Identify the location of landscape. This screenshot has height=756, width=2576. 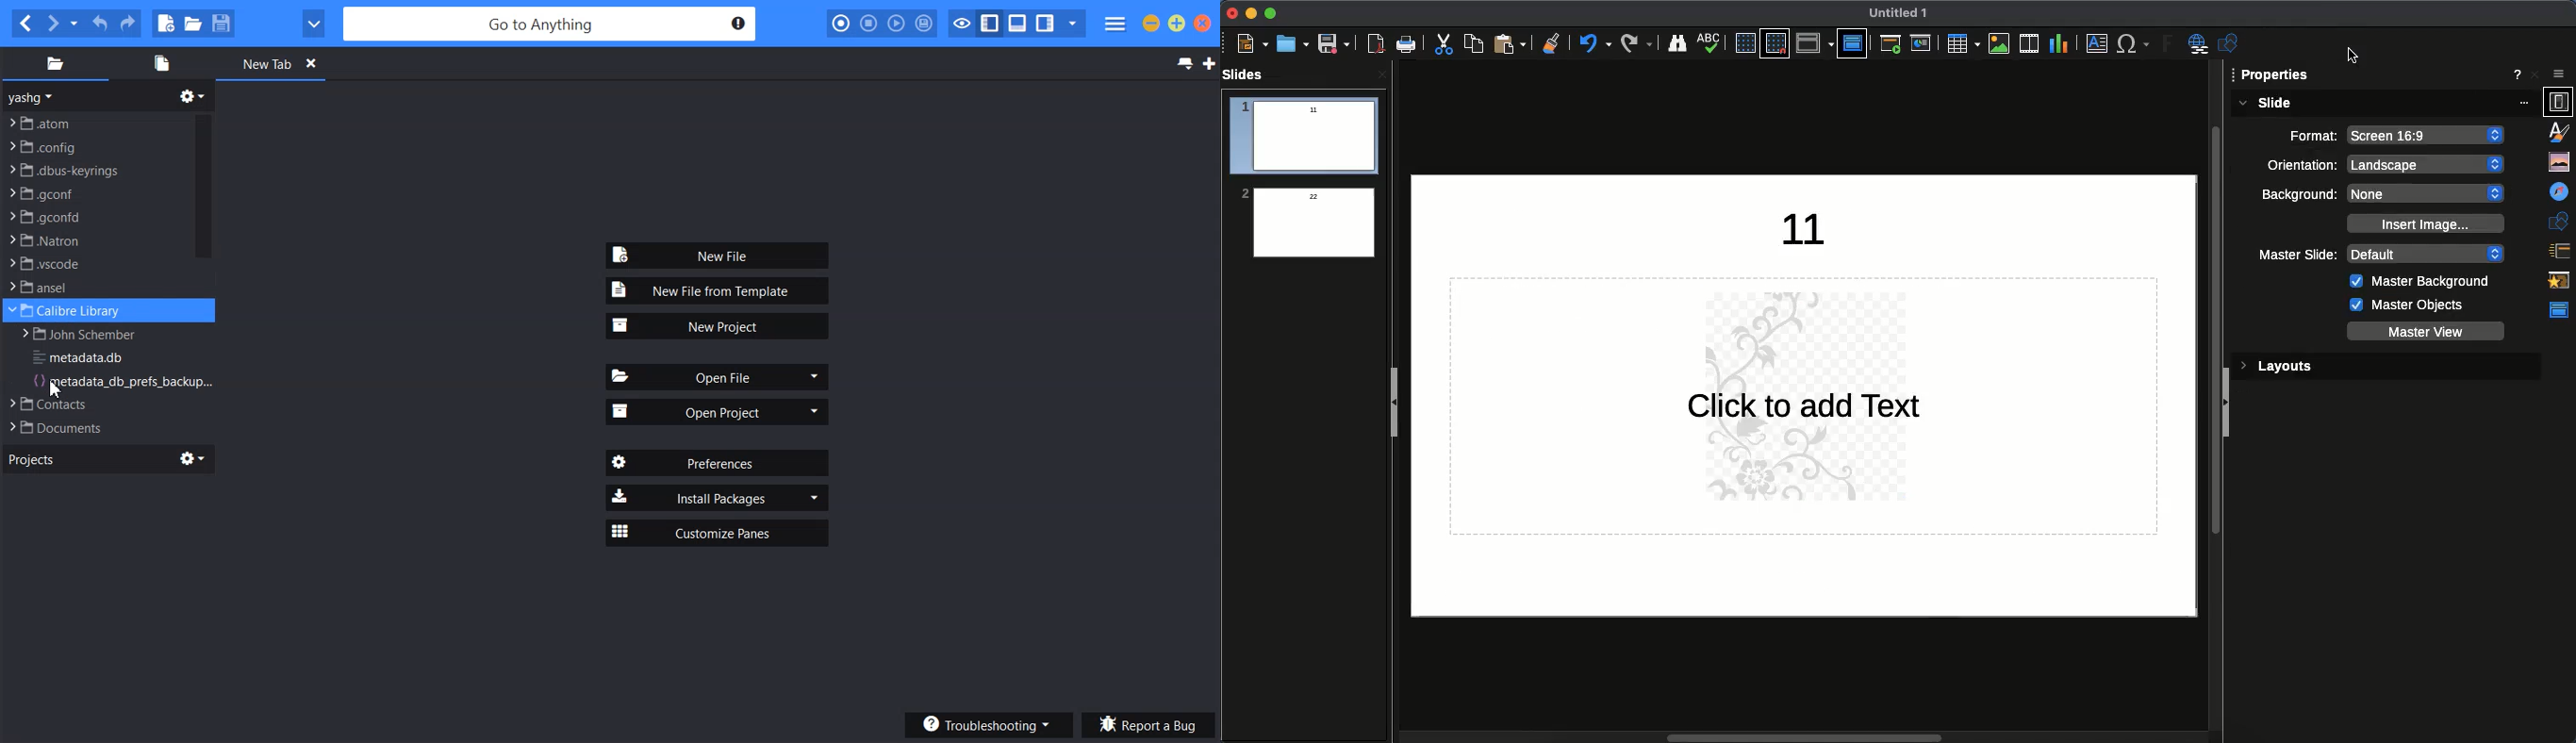
(2427, 163).